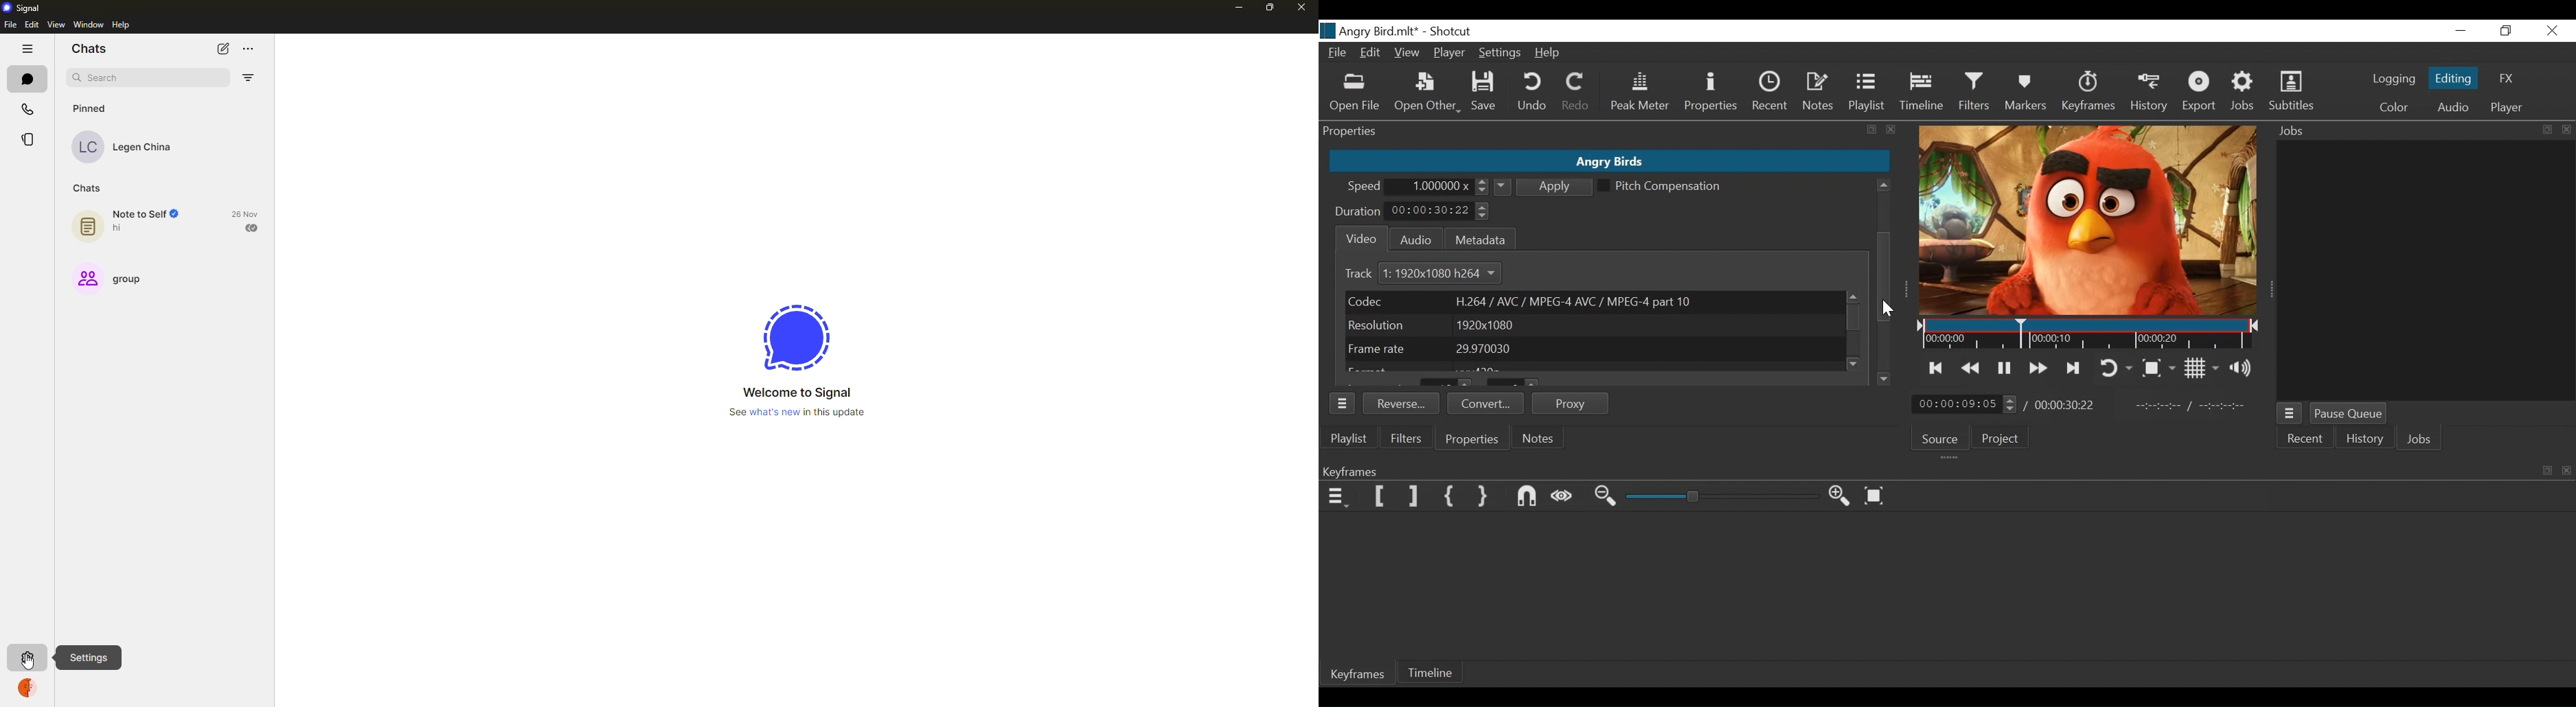 The height and width of the screenshot is (728, 2576). I want to click on Legen China, so click(146, 148).